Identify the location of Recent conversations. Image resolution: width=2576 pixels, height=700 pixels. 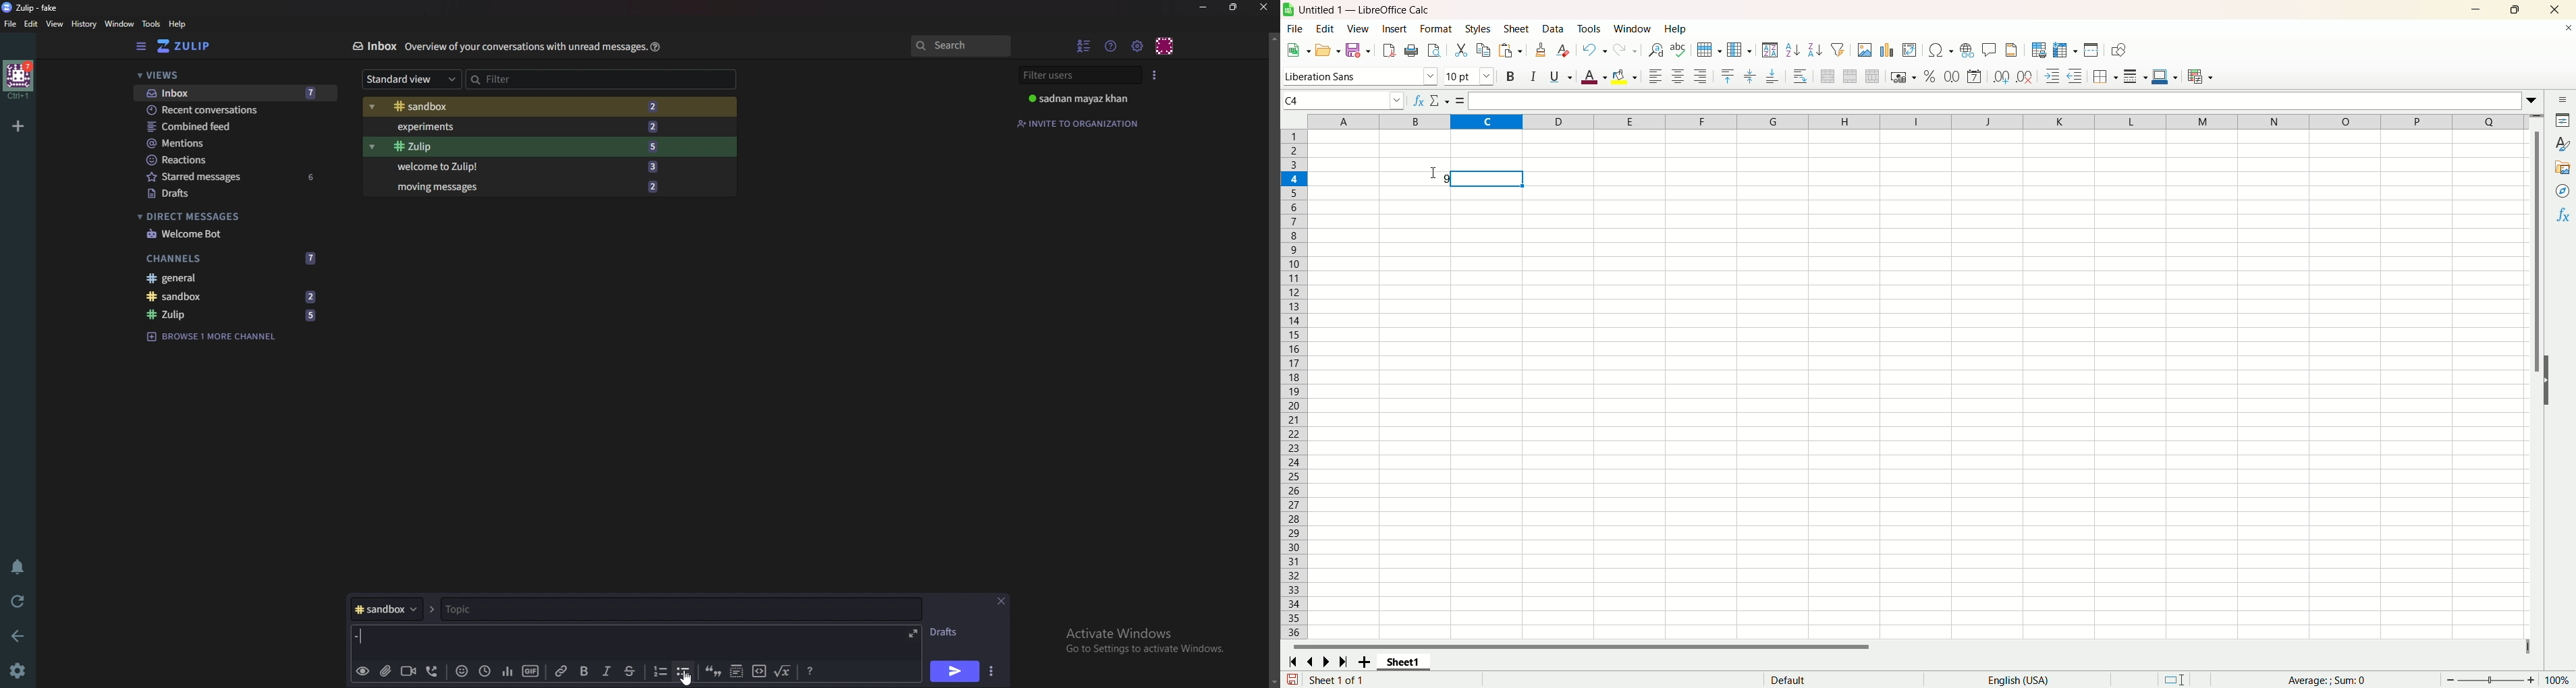
(236, 109).